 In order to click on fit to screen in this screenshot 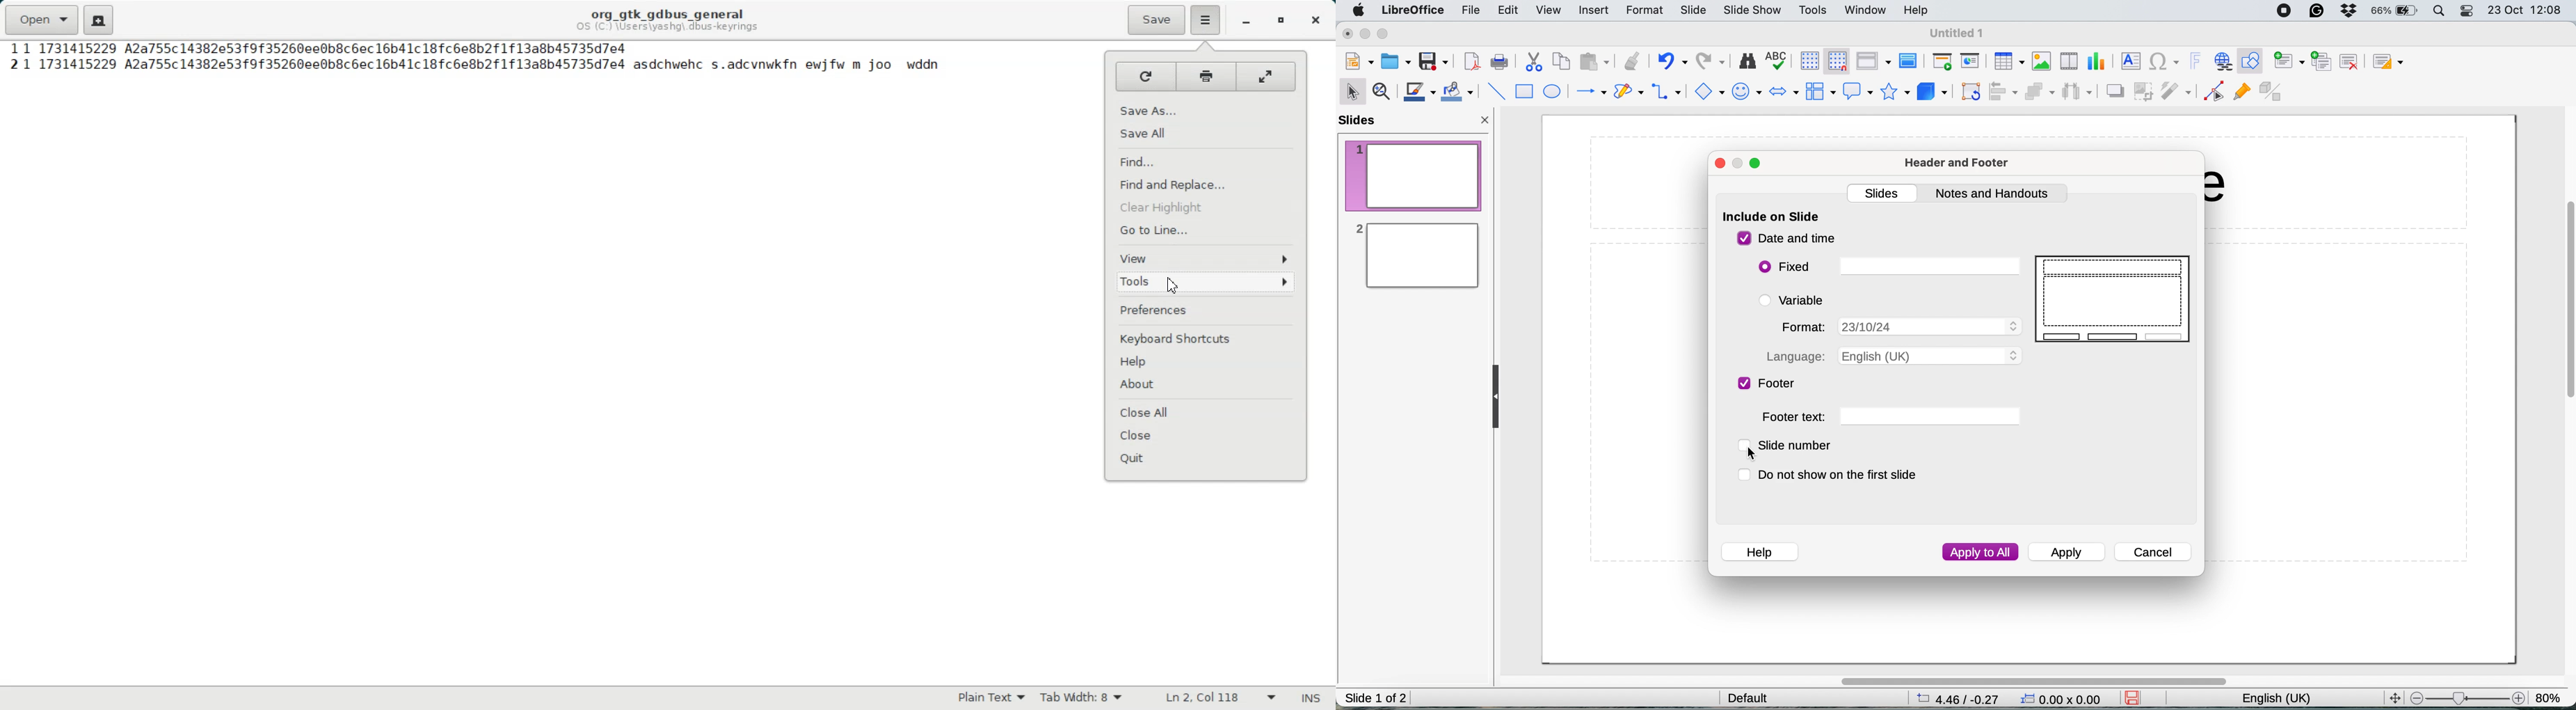, I will do `click(2392, 697)`.